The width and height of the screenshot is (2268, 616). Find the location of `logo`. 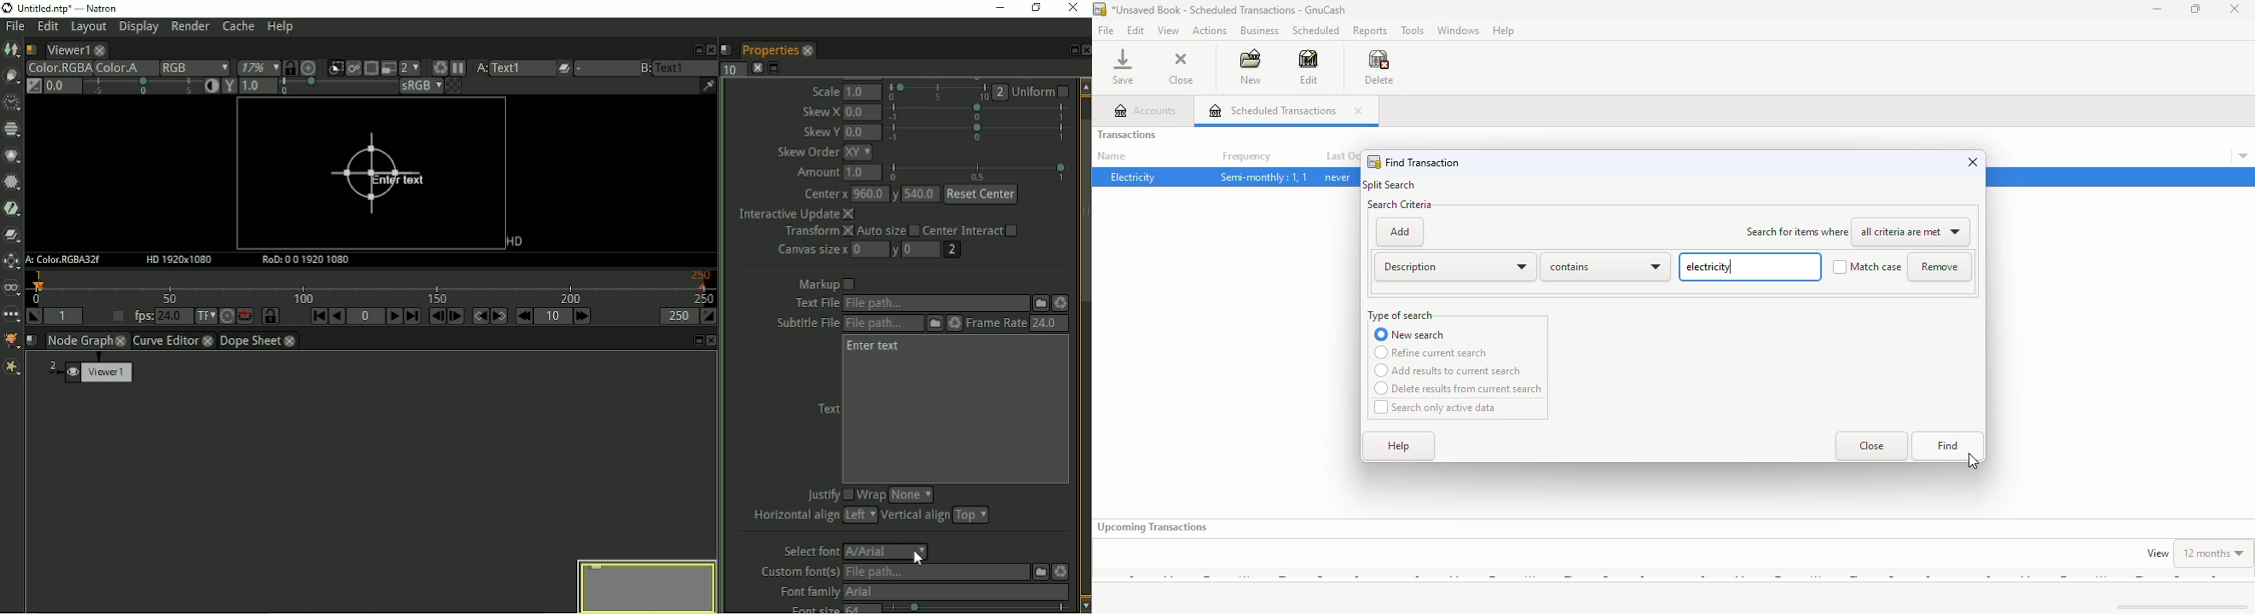

logo is located at coordinates (1100, 9).